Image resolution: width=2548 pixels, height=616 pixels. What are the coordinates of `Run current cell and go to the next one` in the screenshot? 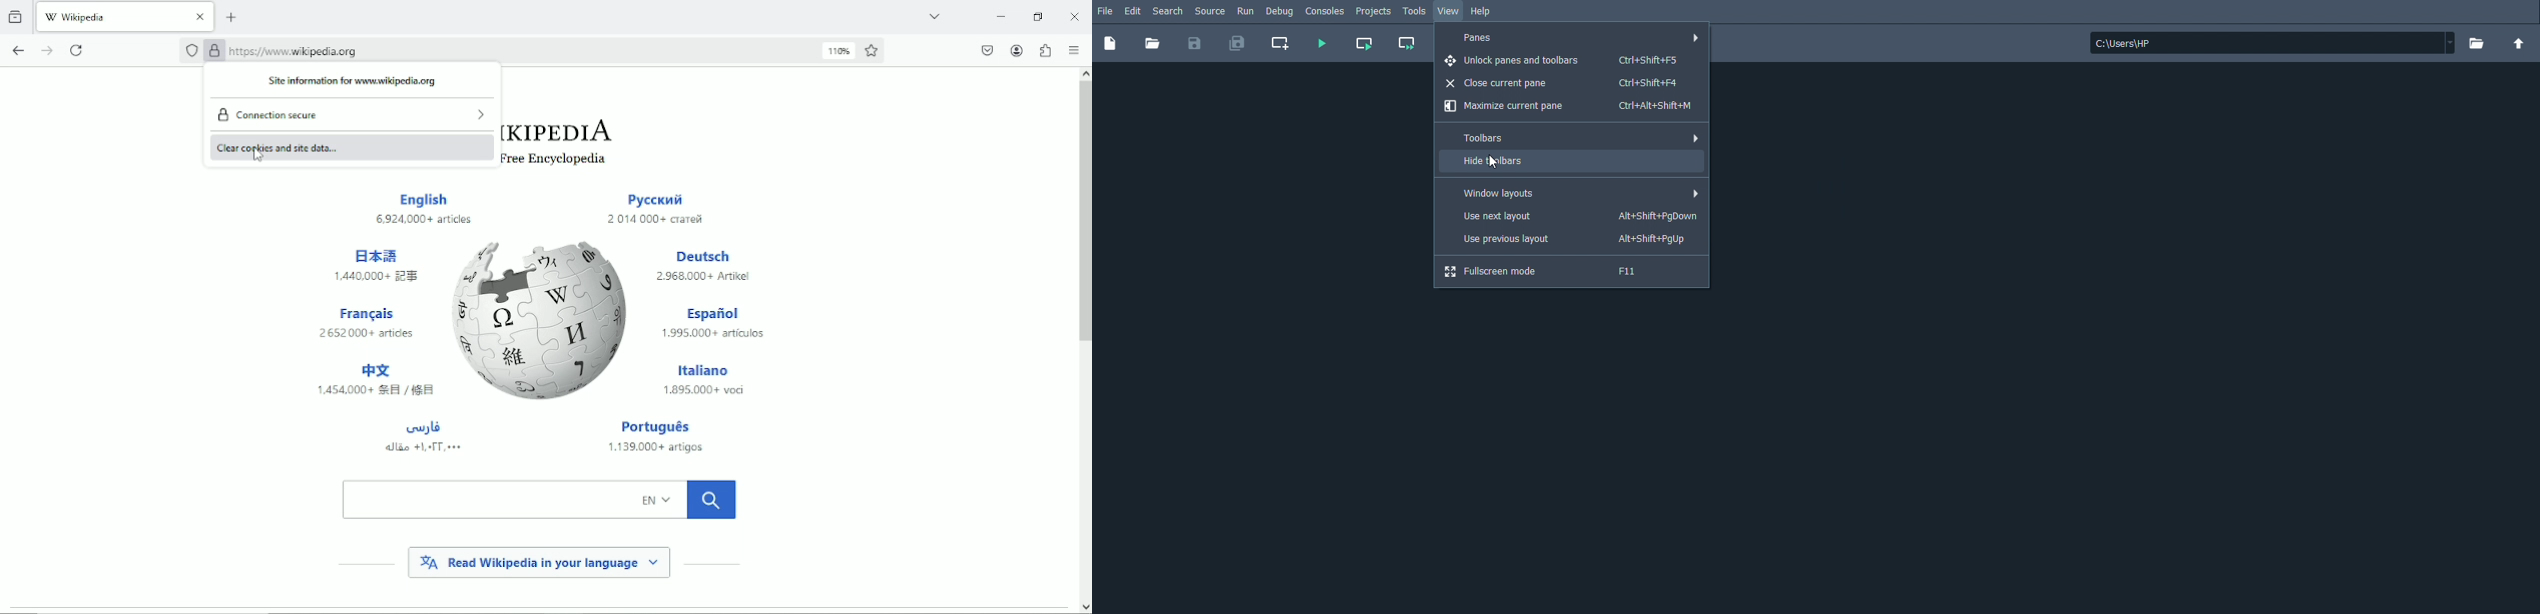 It's located at (1406, 42).